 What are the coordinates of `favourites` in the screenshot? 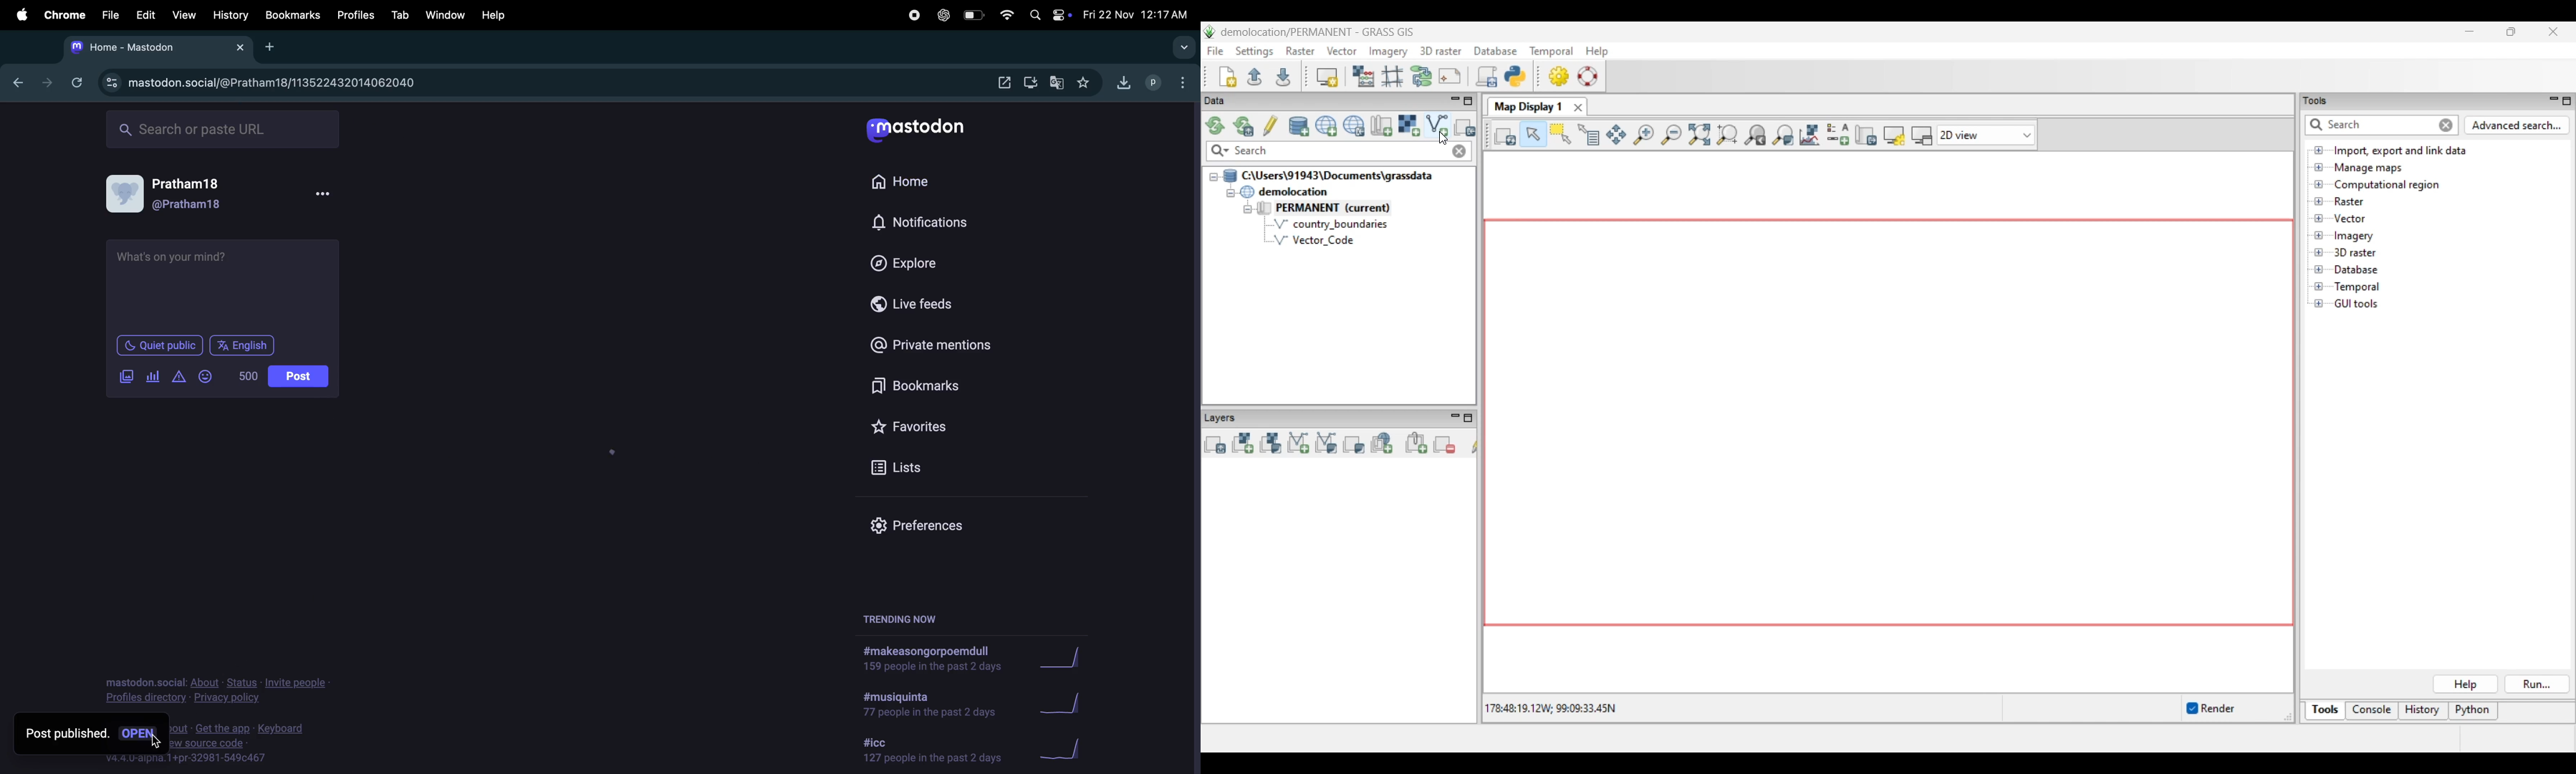 It's located at (917, 425).